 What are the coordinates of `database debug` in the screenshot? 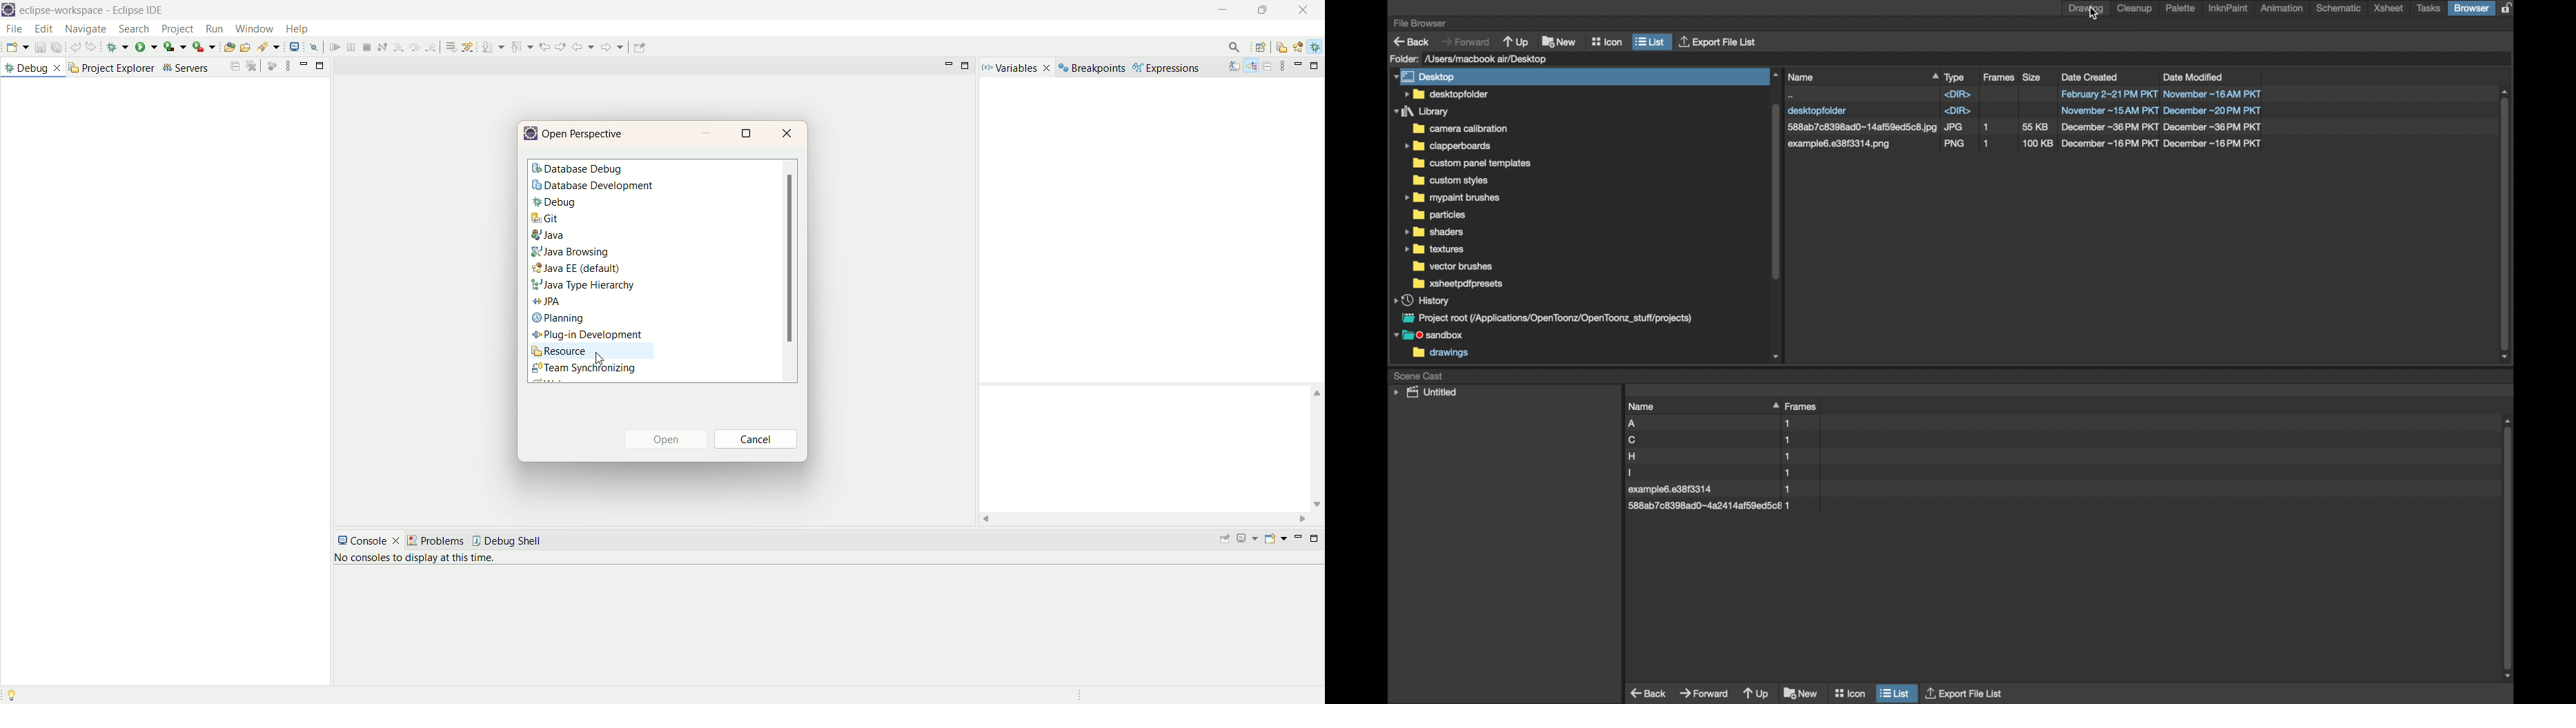 It's located at (579, 170).